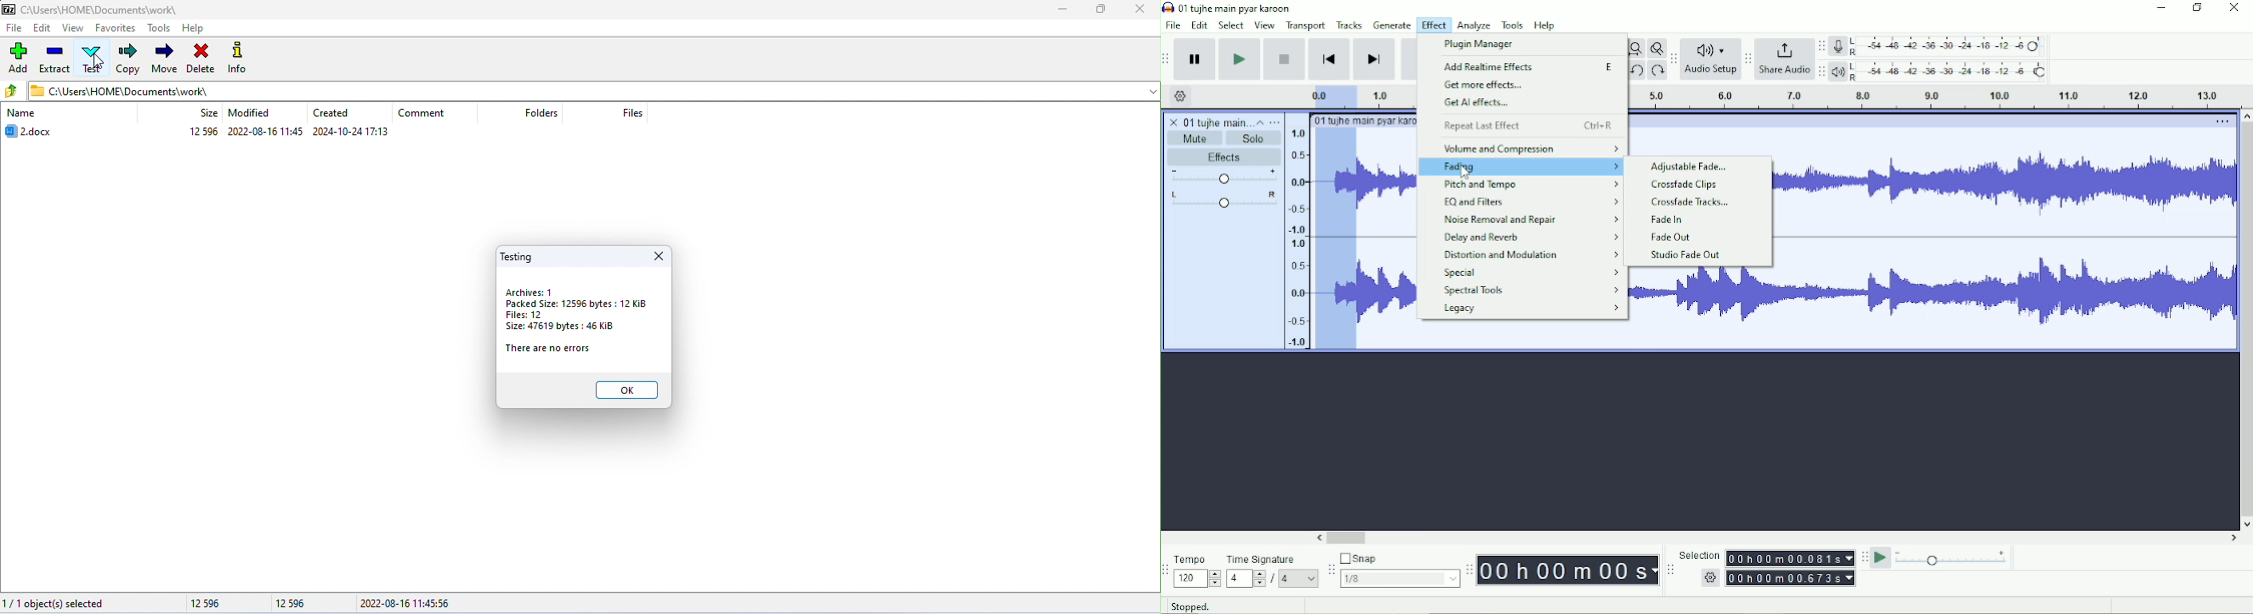 The height and width of the screenshot is (616, 2268). What do you see at coordinates (2005, 186) in the screenshot?
I see `Audio Waves` at bounding box center [2005, 186].